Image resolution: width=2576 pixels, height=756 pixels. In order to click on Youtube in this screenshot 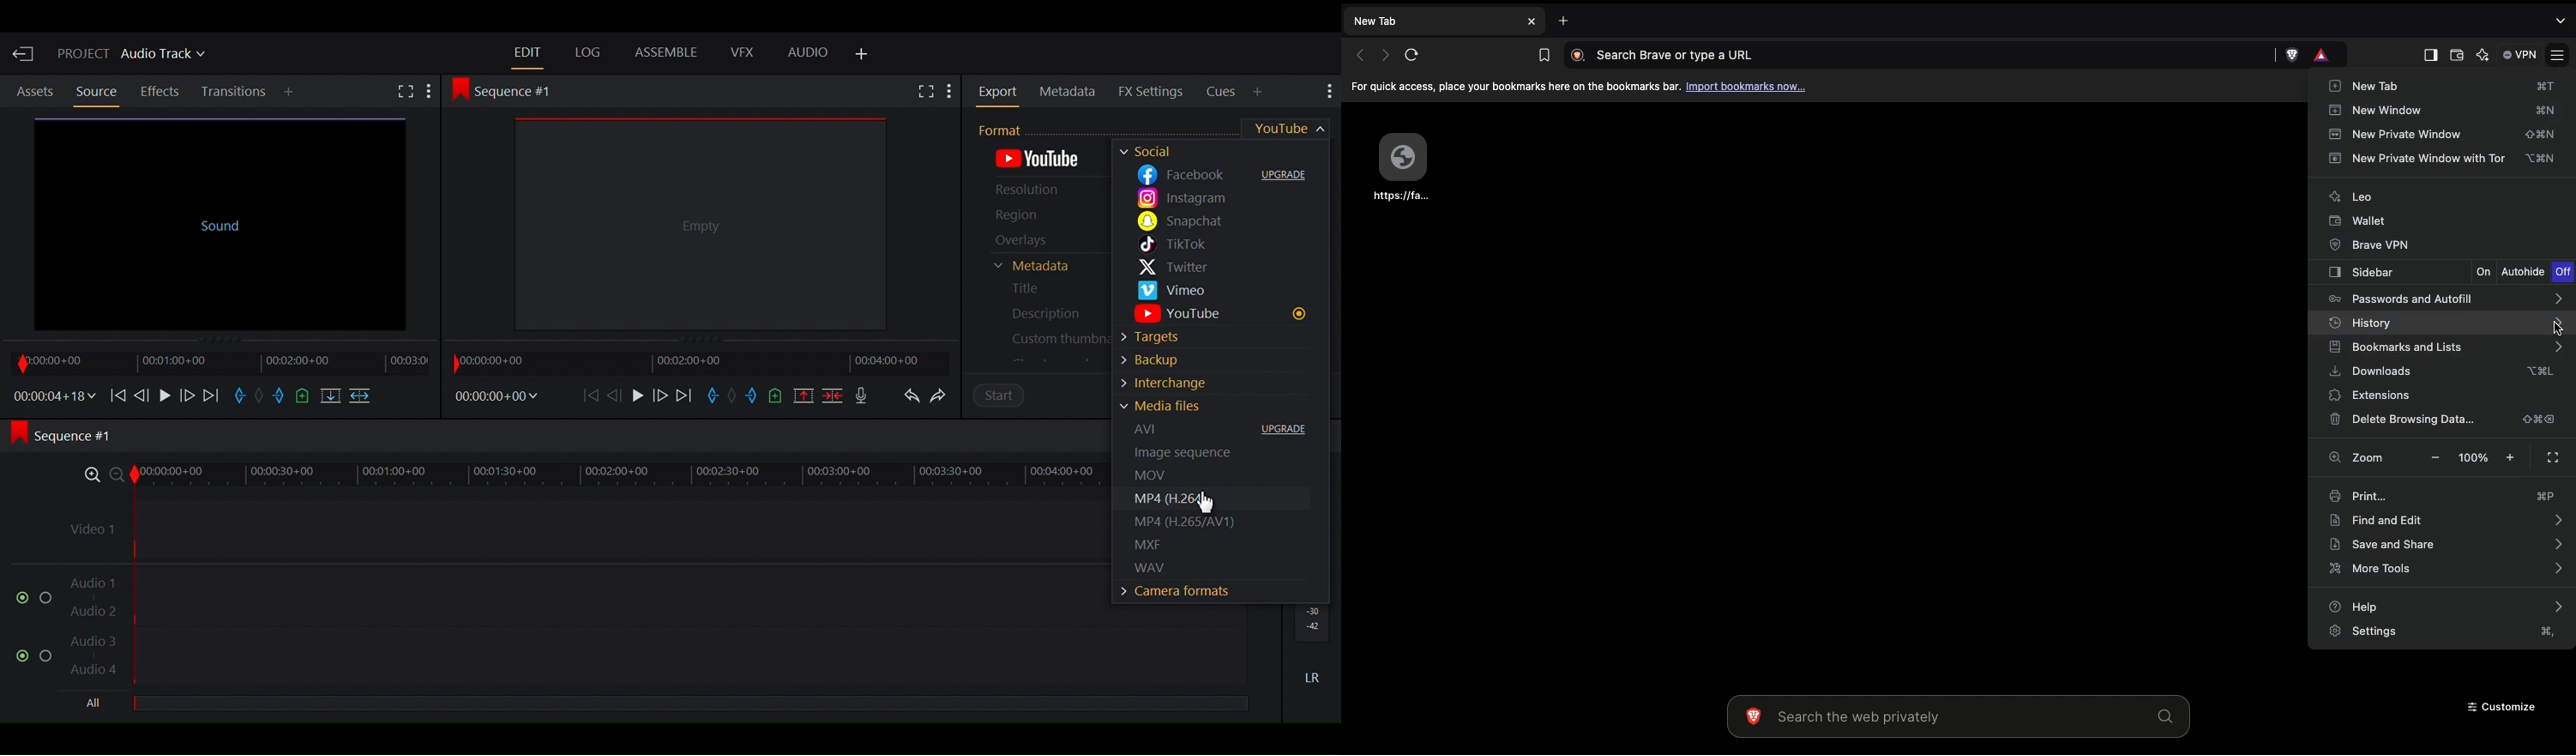, I will do `click(1219, 315)`.